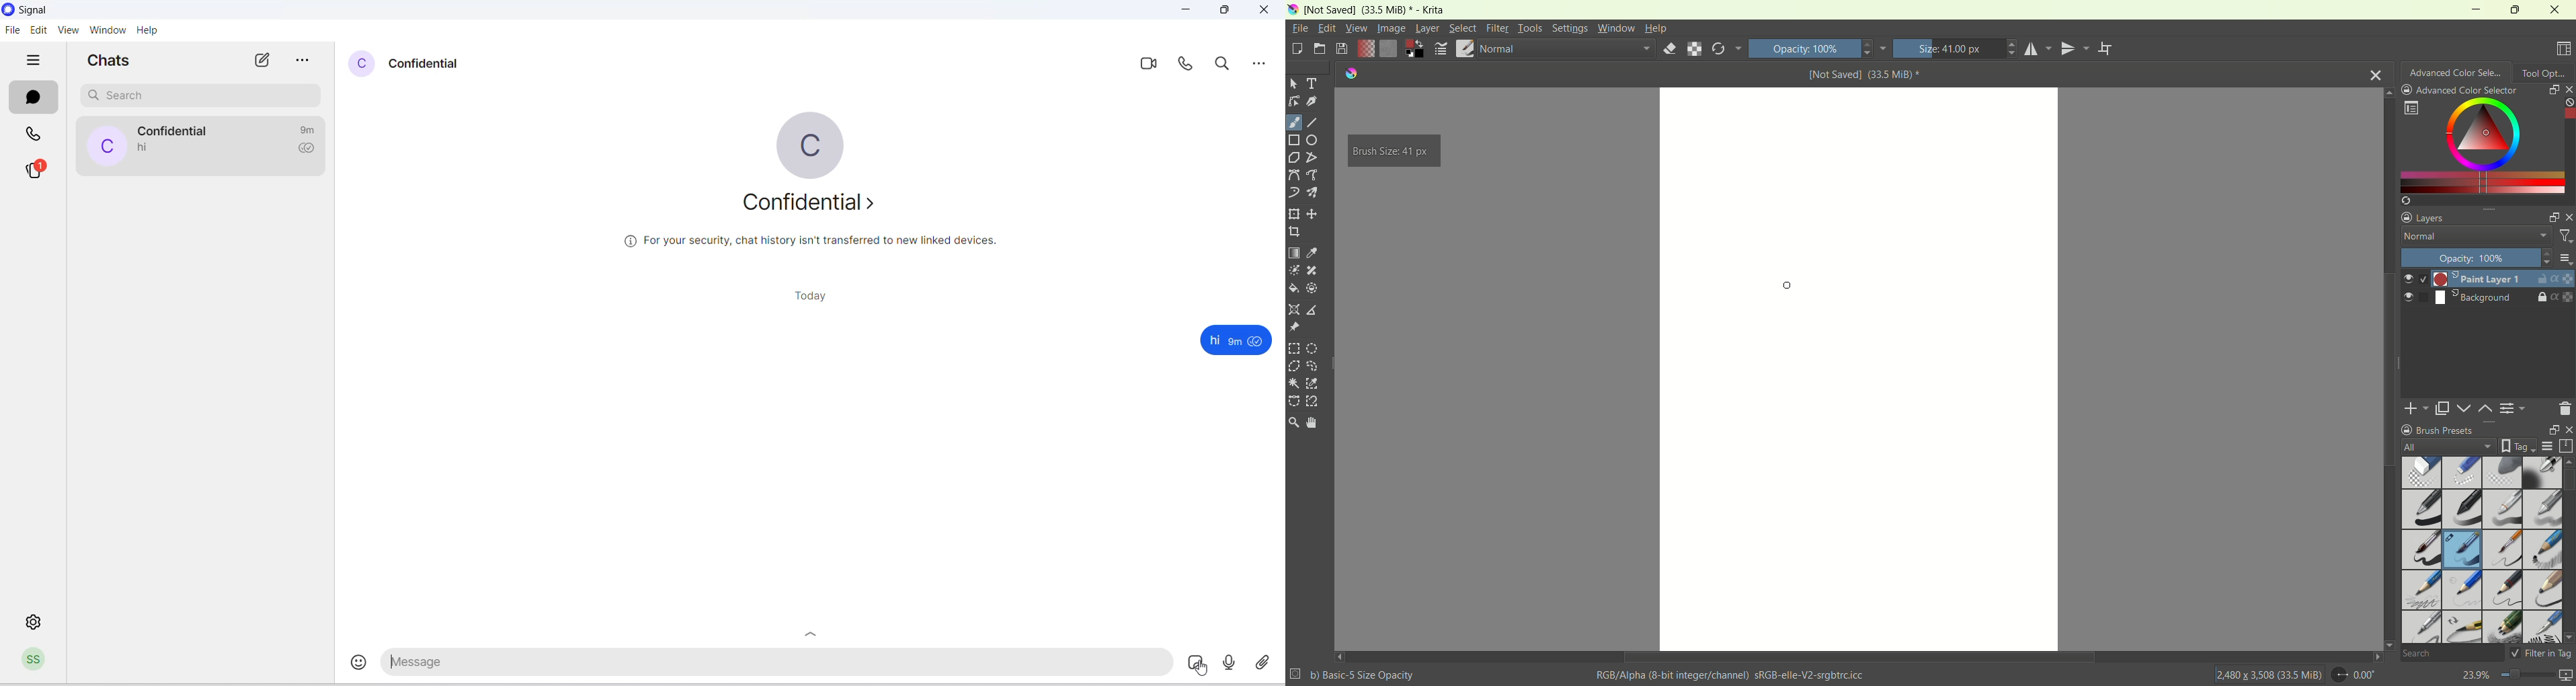  I want to click on reference images, so click(1293, 328).